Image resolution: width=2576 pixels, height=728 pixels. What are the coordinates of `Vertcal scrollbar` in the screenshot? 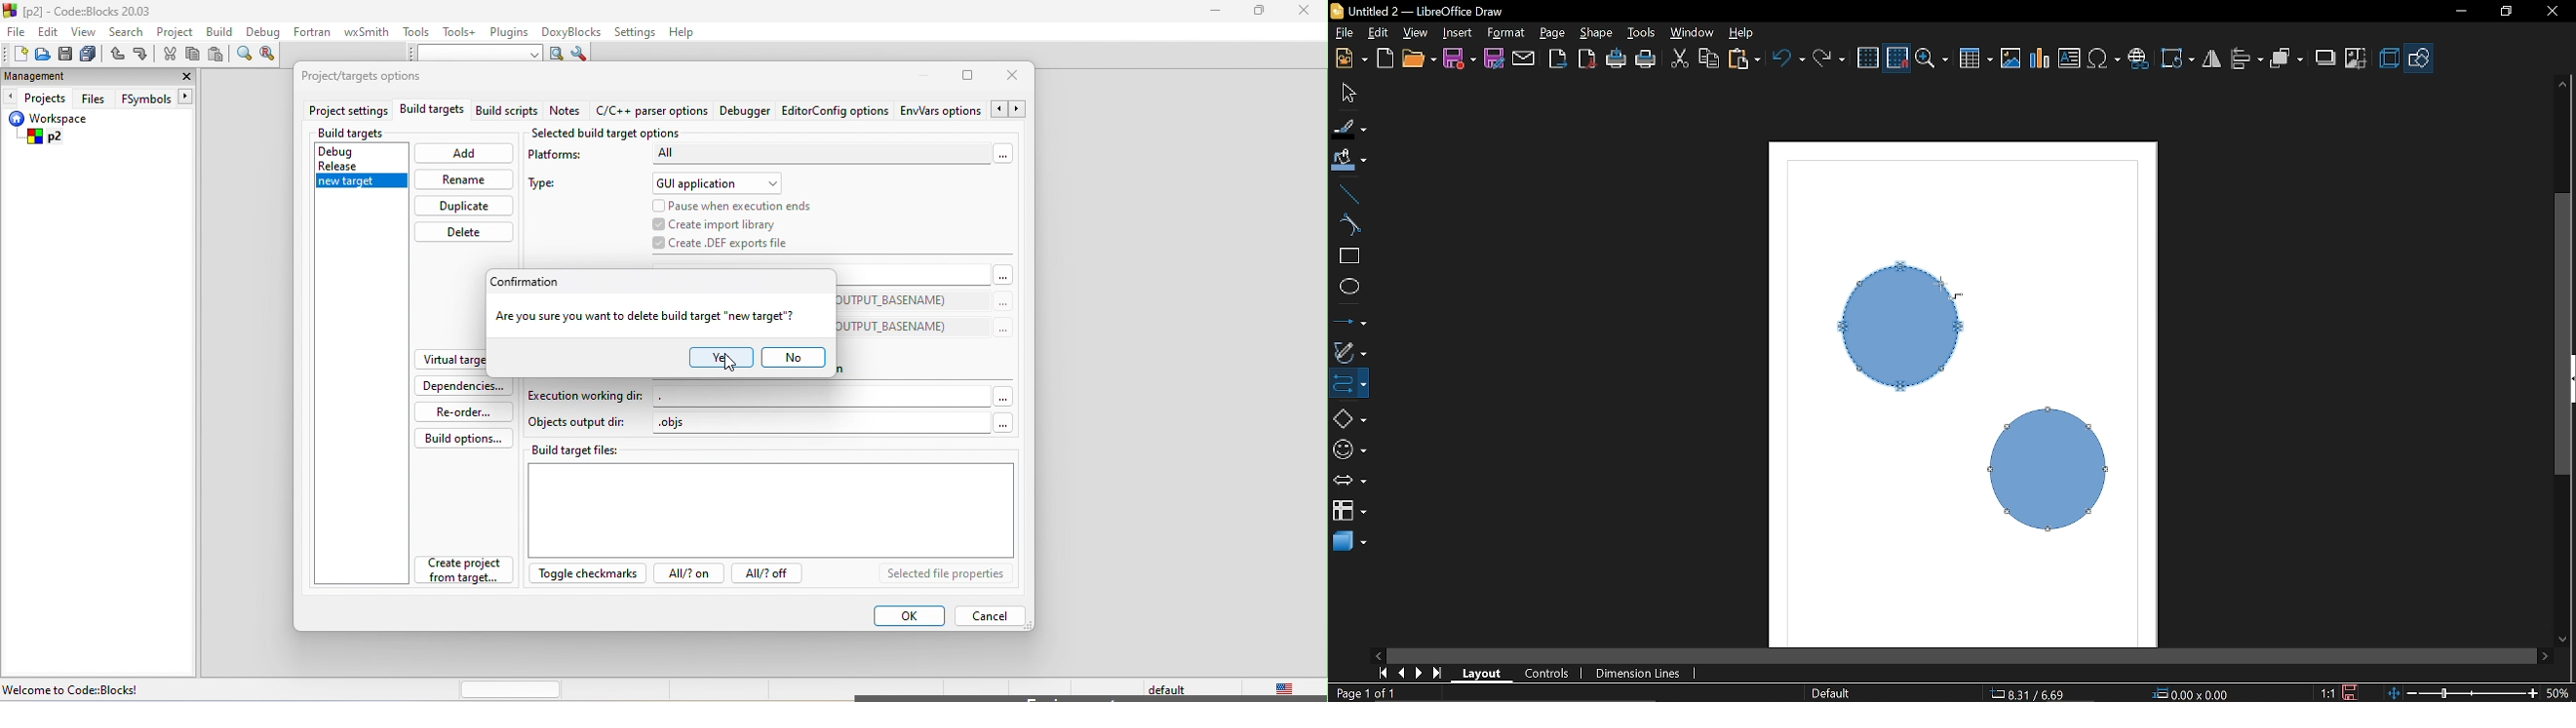 It's located at (2564, 337).